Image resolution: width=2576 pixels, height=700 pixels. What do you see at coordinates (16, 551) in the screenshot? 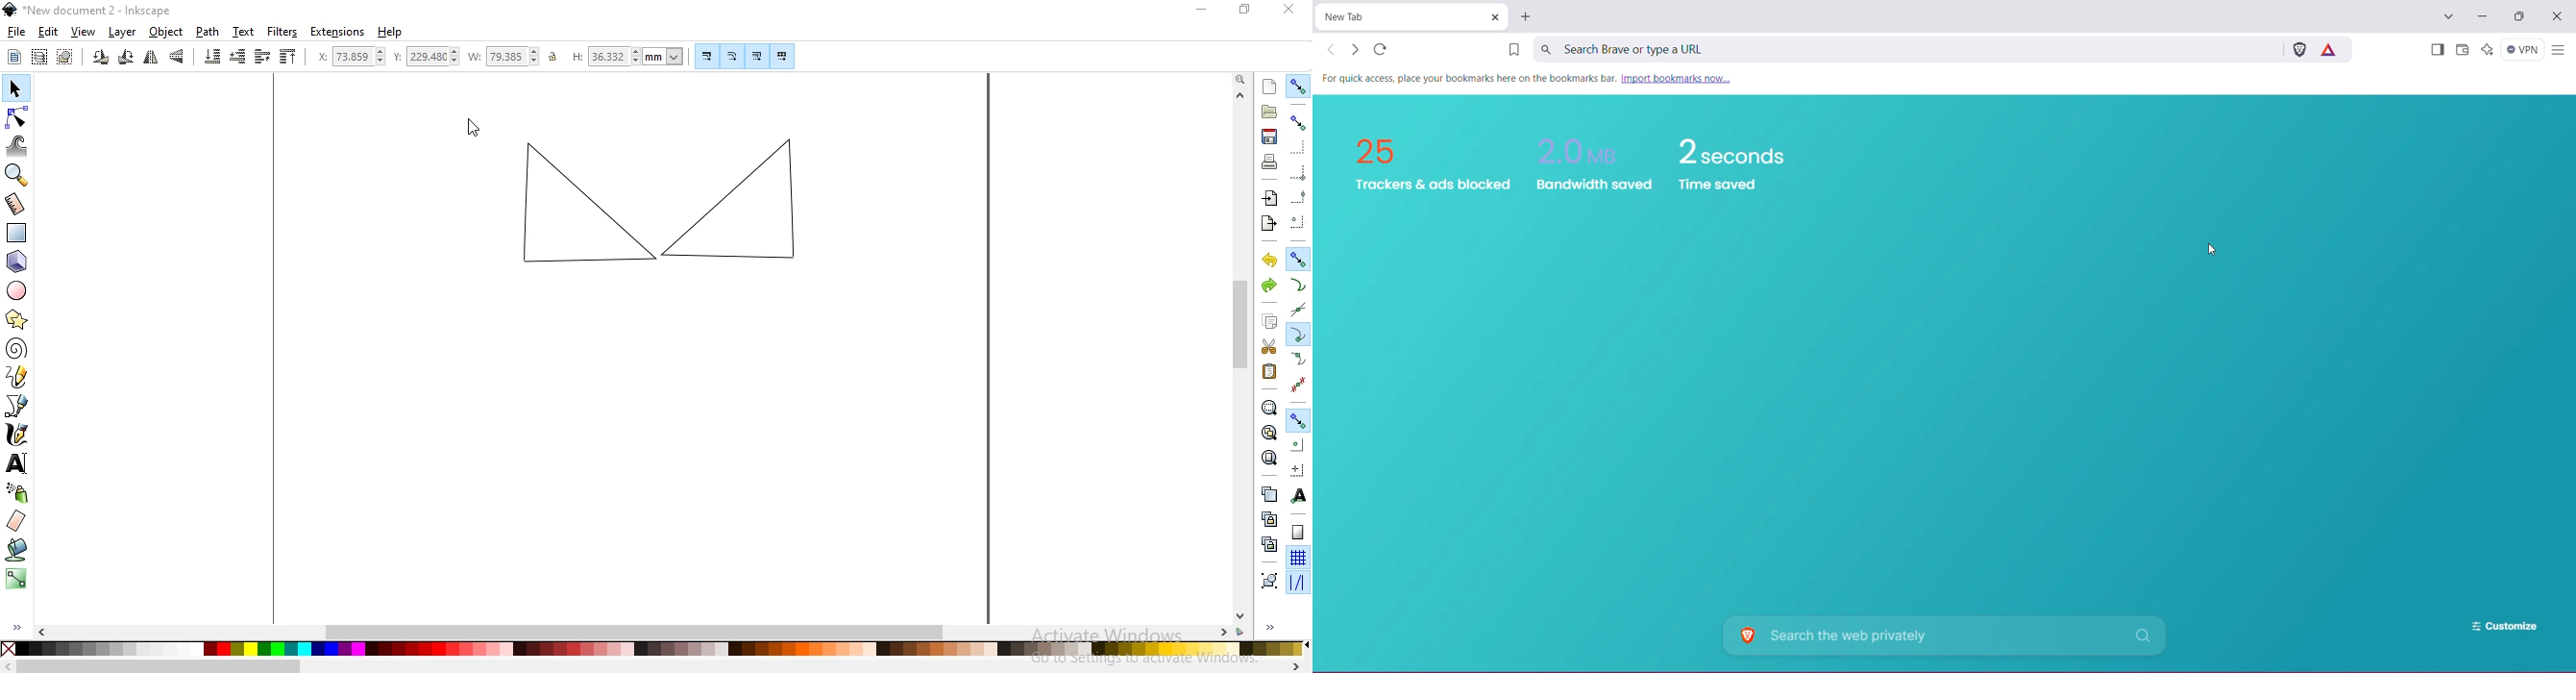
I see `fill bounded areas` at bounding box center [16, 551].